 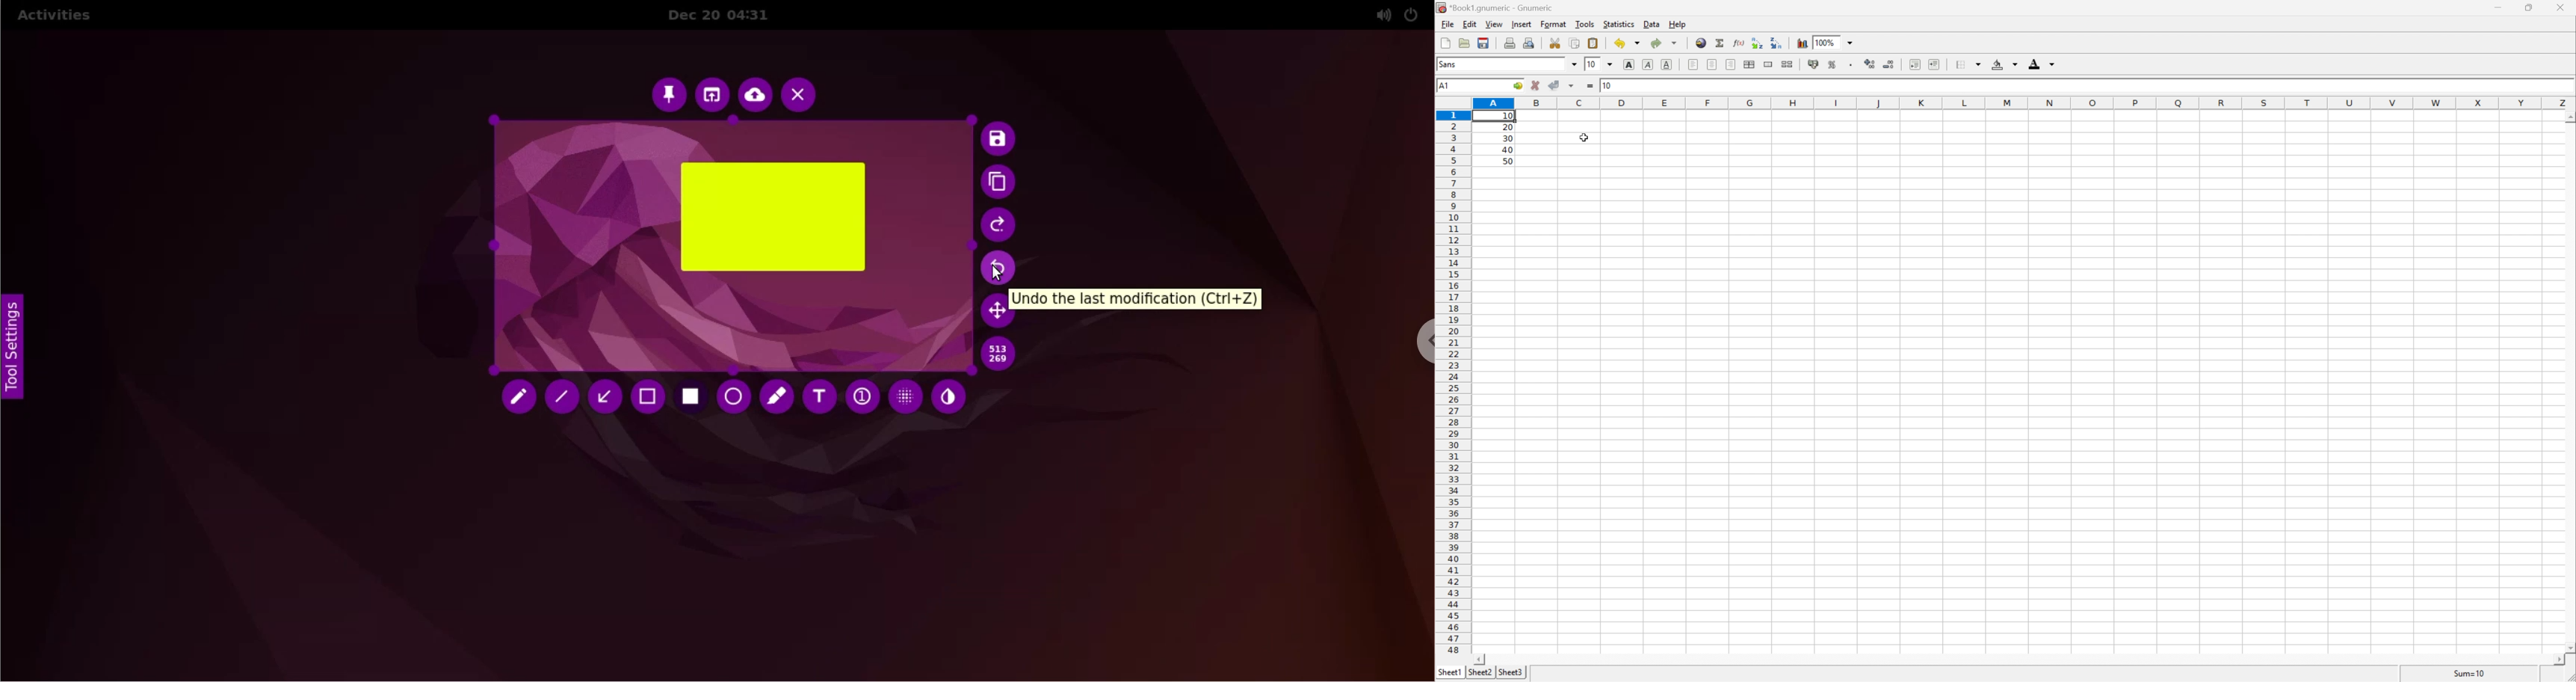 What do you see at coordinates (1871, 63) in the screenshot?
I see `Increase the number of decimals displayed` at bounding box center [1871, 63].